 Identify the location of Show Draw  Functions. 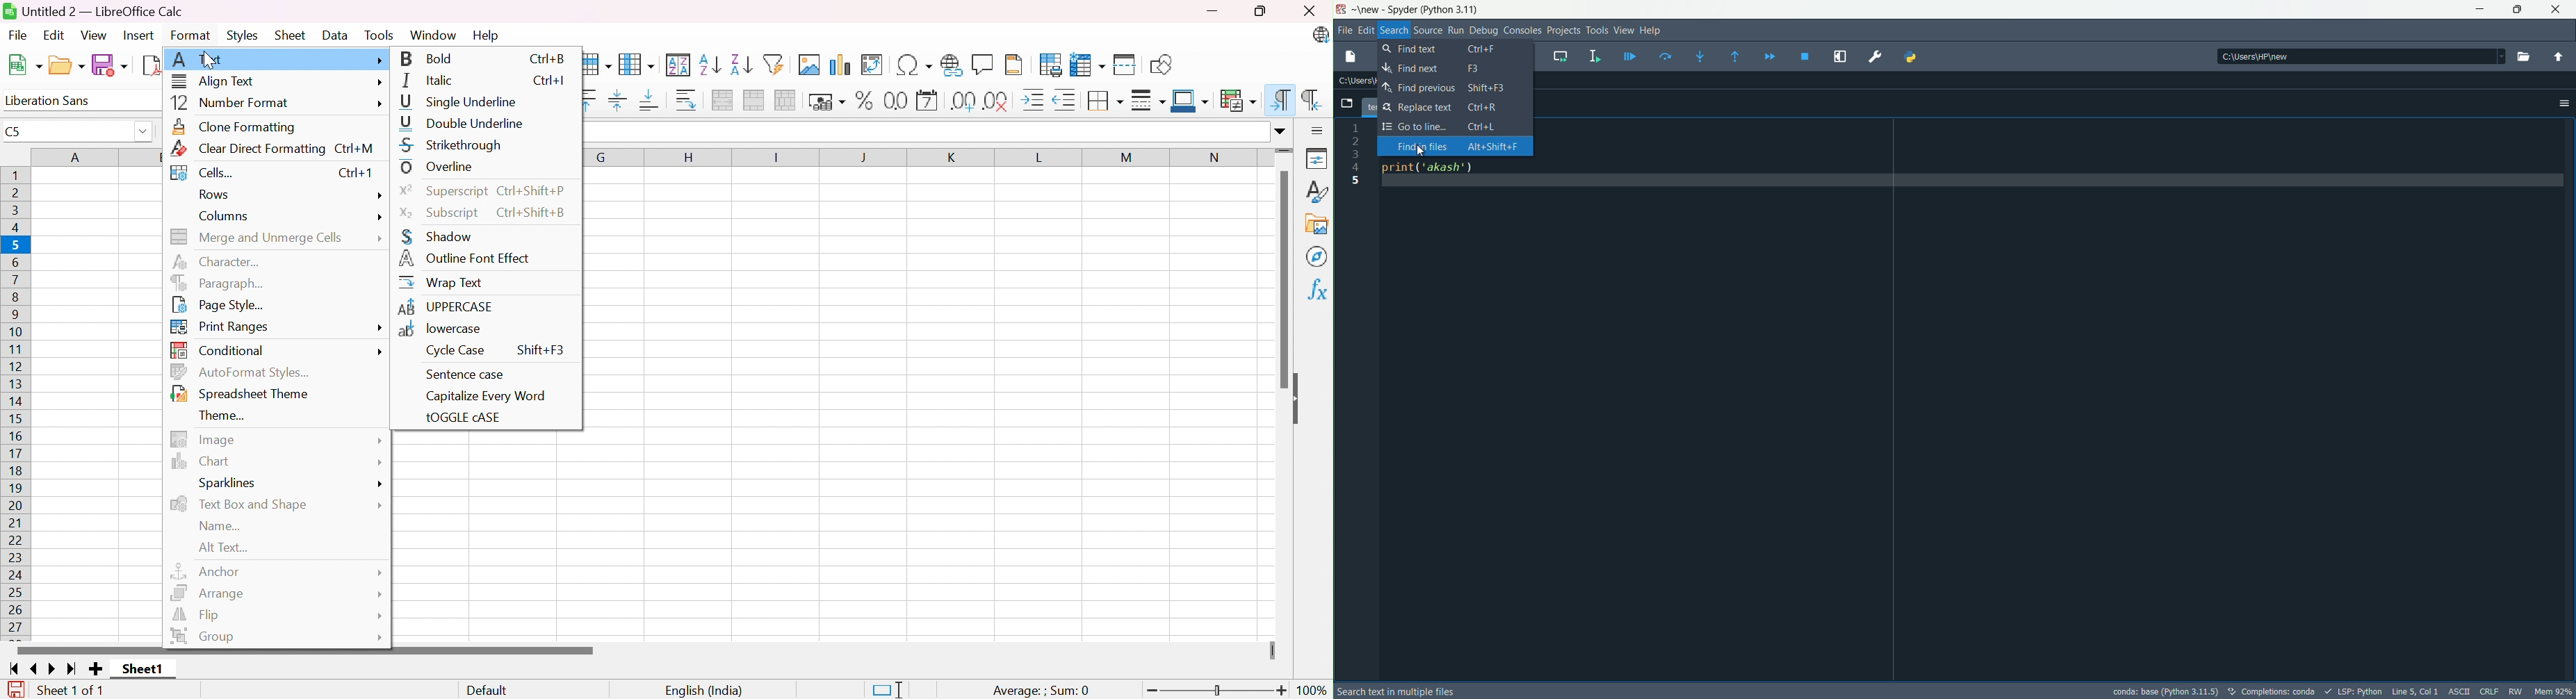
(1164, 63).